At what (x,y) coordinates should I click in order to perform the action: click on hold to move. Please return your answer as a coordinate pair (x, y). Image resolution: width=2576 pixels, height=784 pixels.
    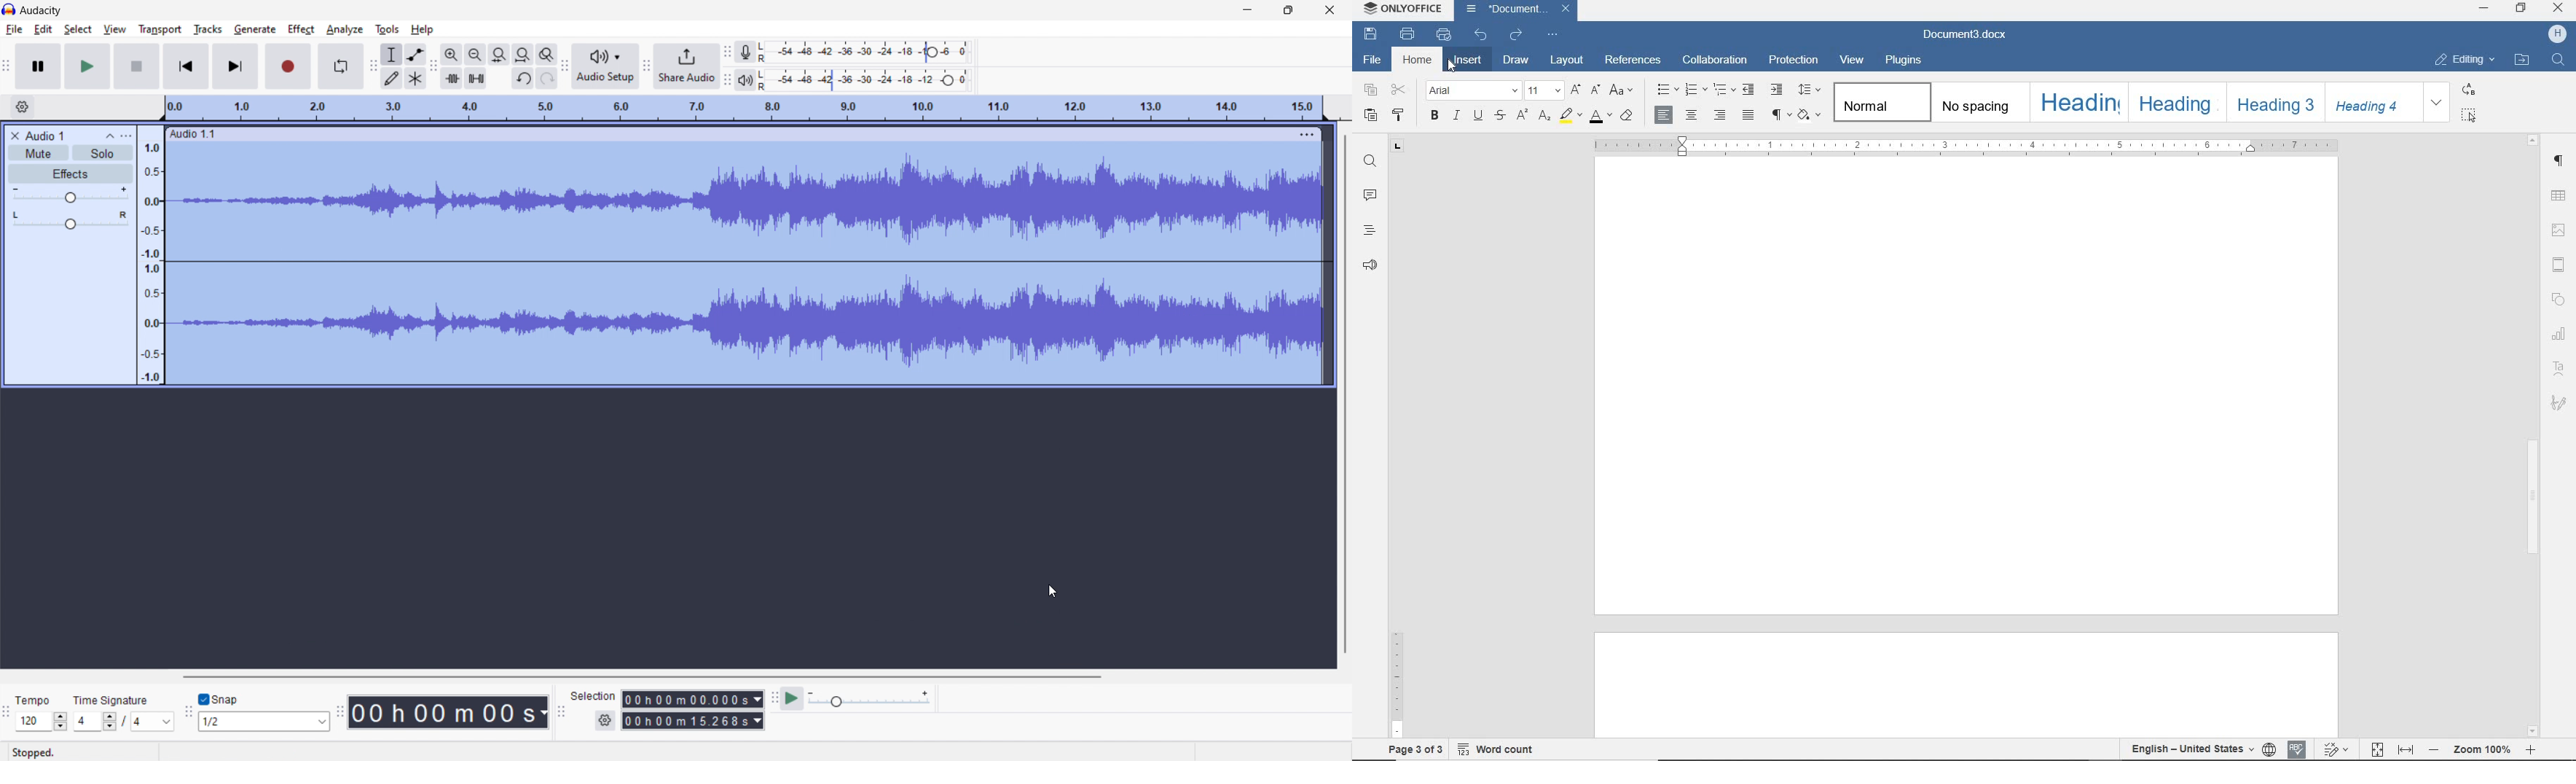
    Looking at the image, I should click on (729, 135).